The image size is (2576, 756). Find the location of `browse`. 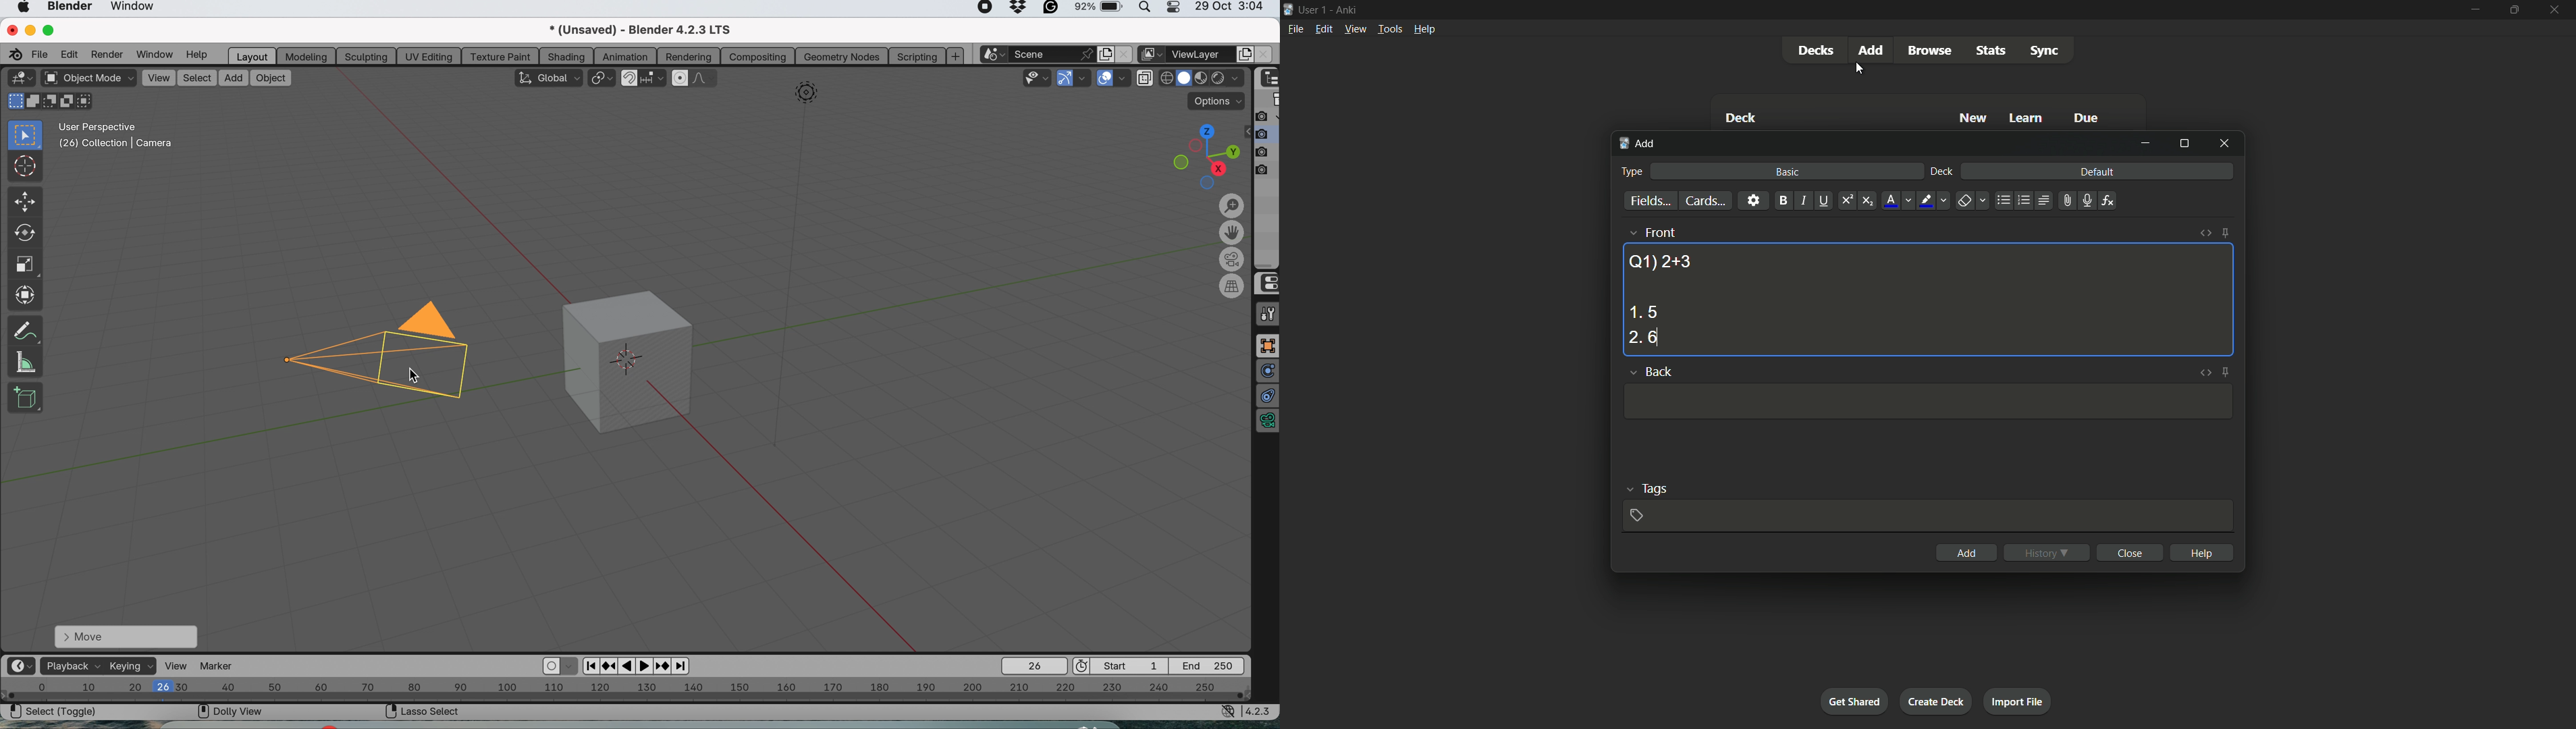

browse is located at coordinates (1929, 51).